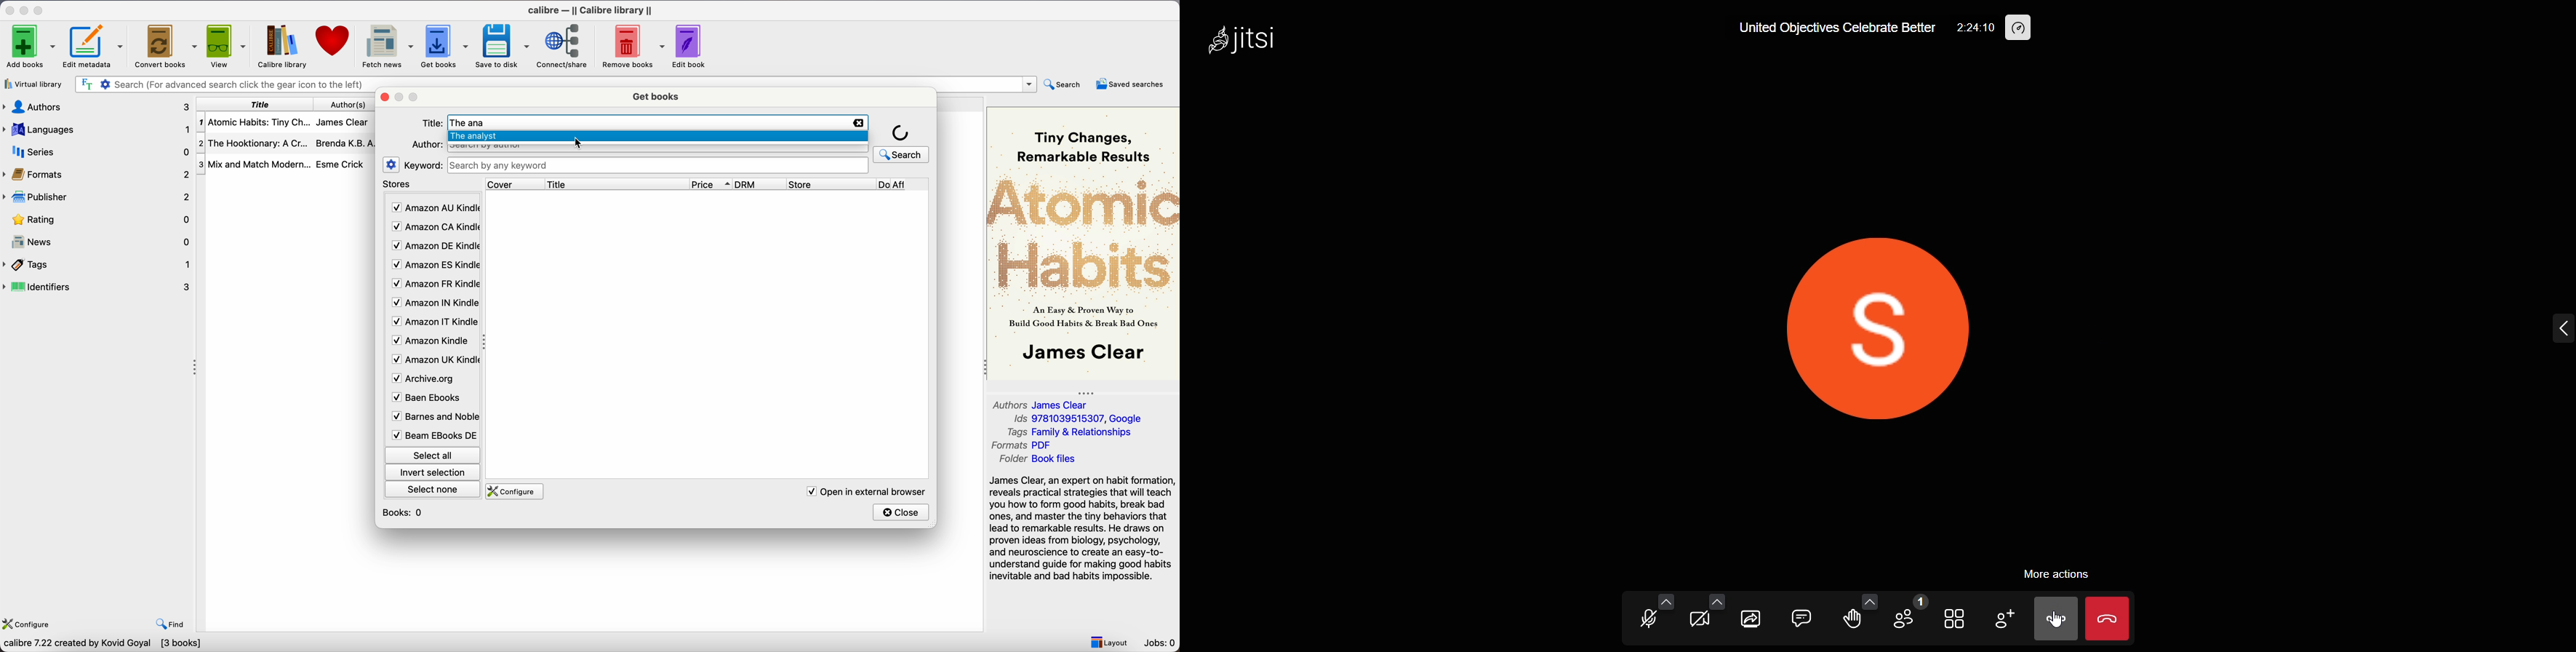  What do you see at coordinates (2065, 628) in the screenshot?
I see `cursor` at bounding box center [2065, 628].